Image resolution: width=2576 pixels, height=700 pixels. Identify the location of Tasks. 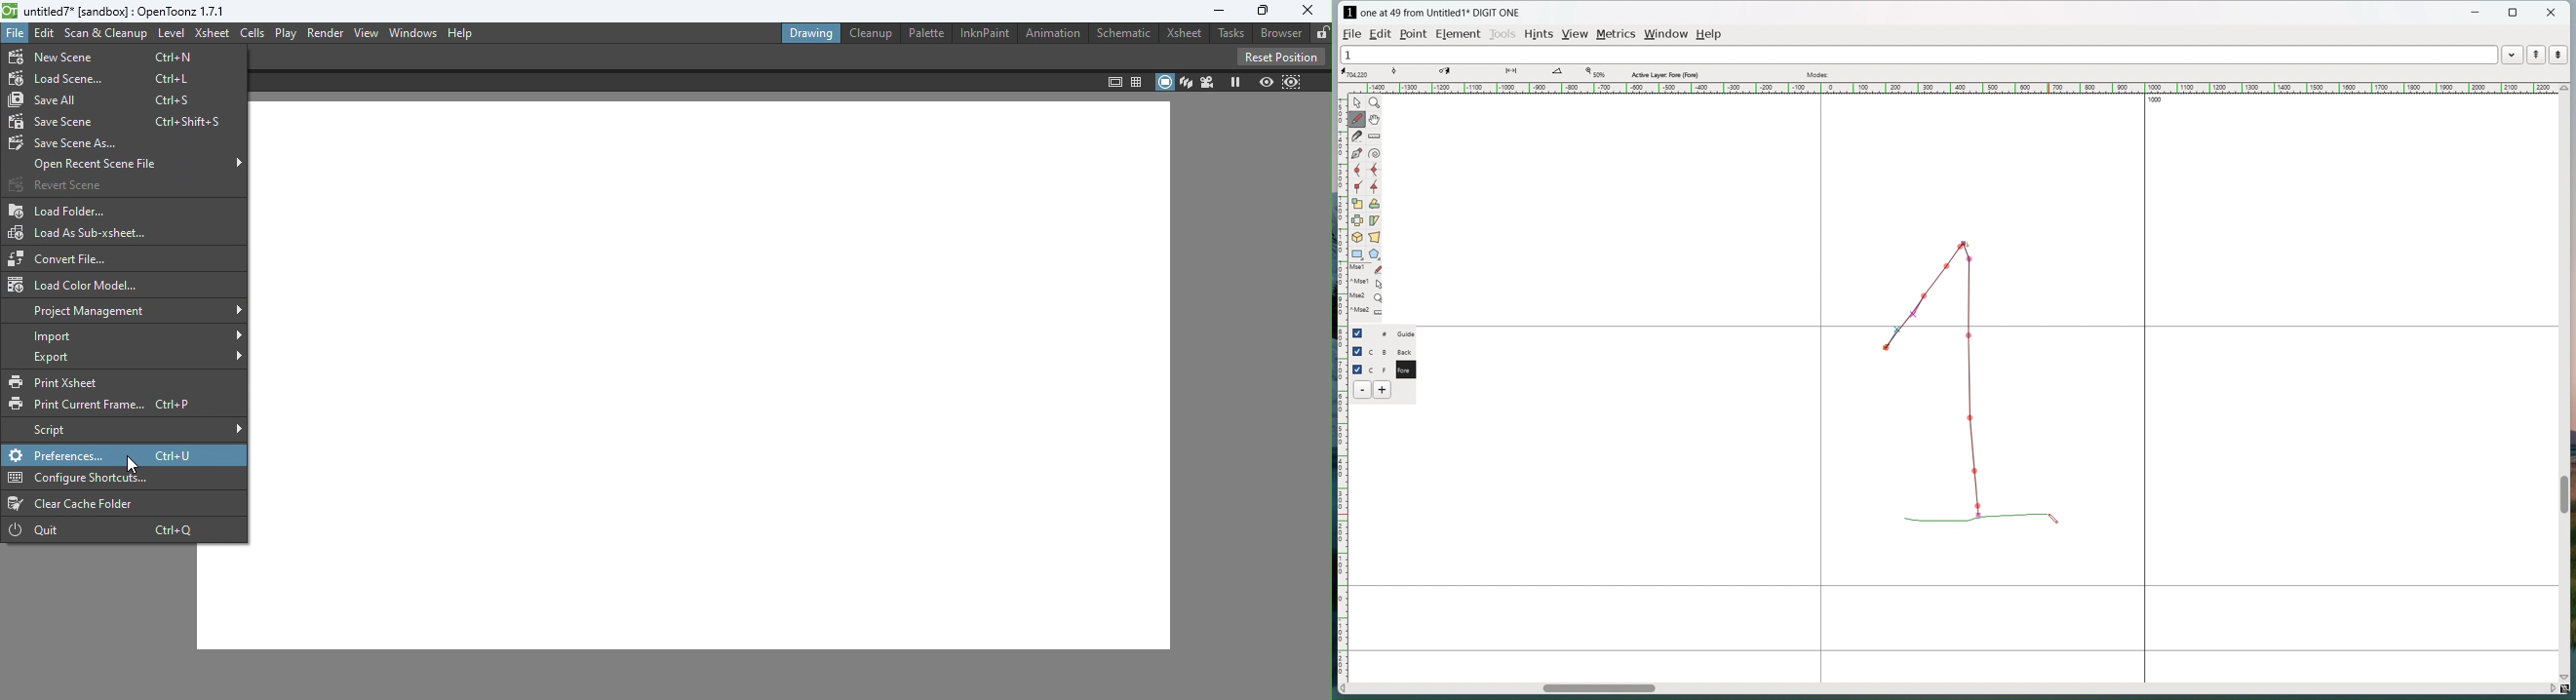
(1229, 33).